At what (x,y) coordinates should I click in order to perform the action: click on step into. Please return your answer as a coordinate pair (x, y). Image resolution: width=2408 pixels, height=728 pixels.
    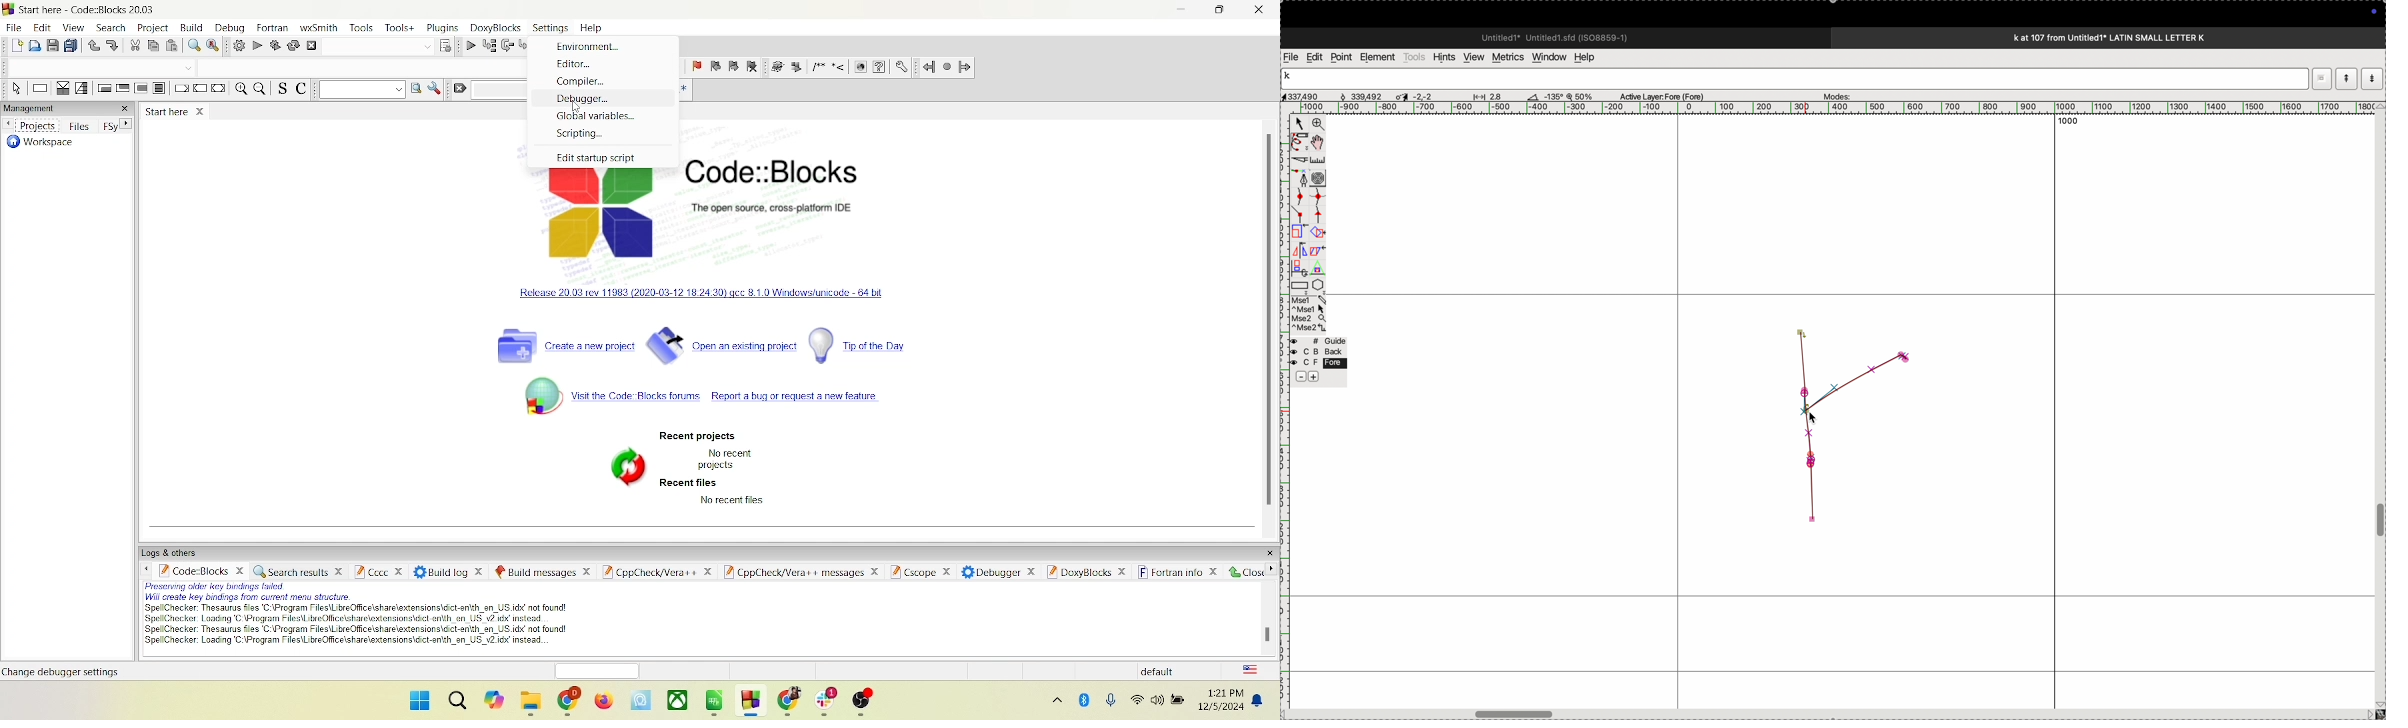
    Looking at the image, I should click on (526, 46).